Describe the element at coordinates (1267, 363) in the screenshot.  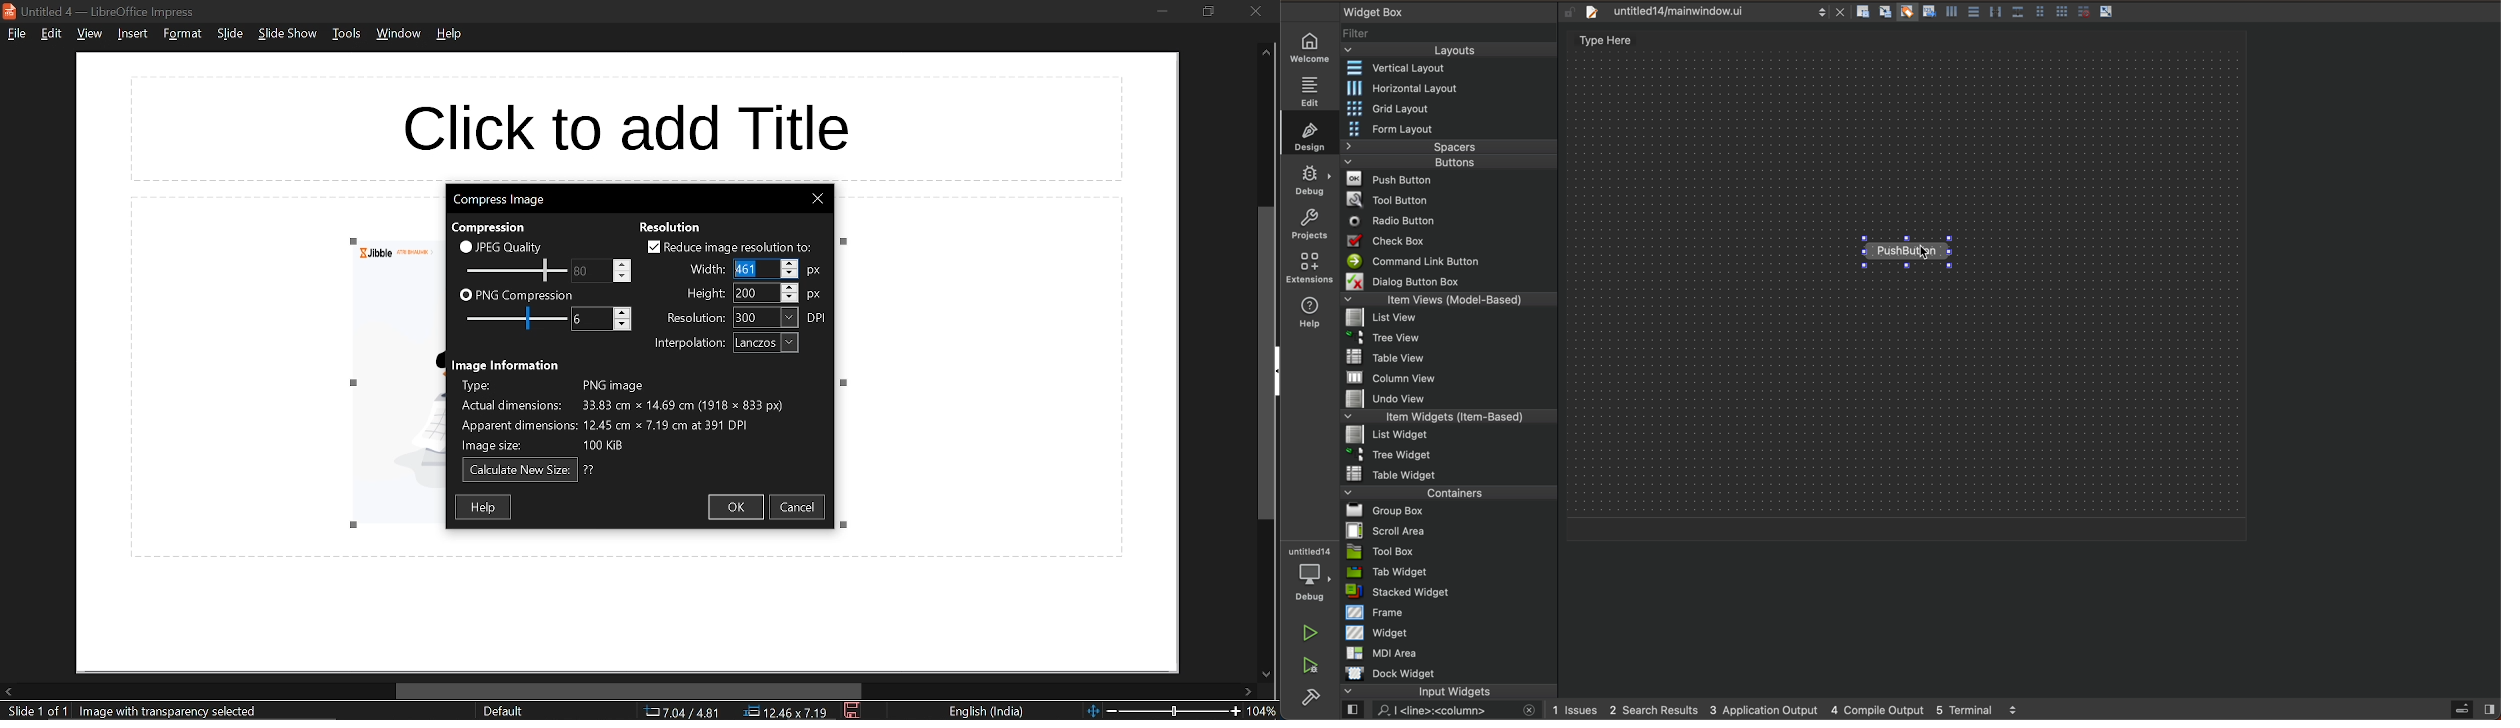
I see `vertical scrollbar` at that location.